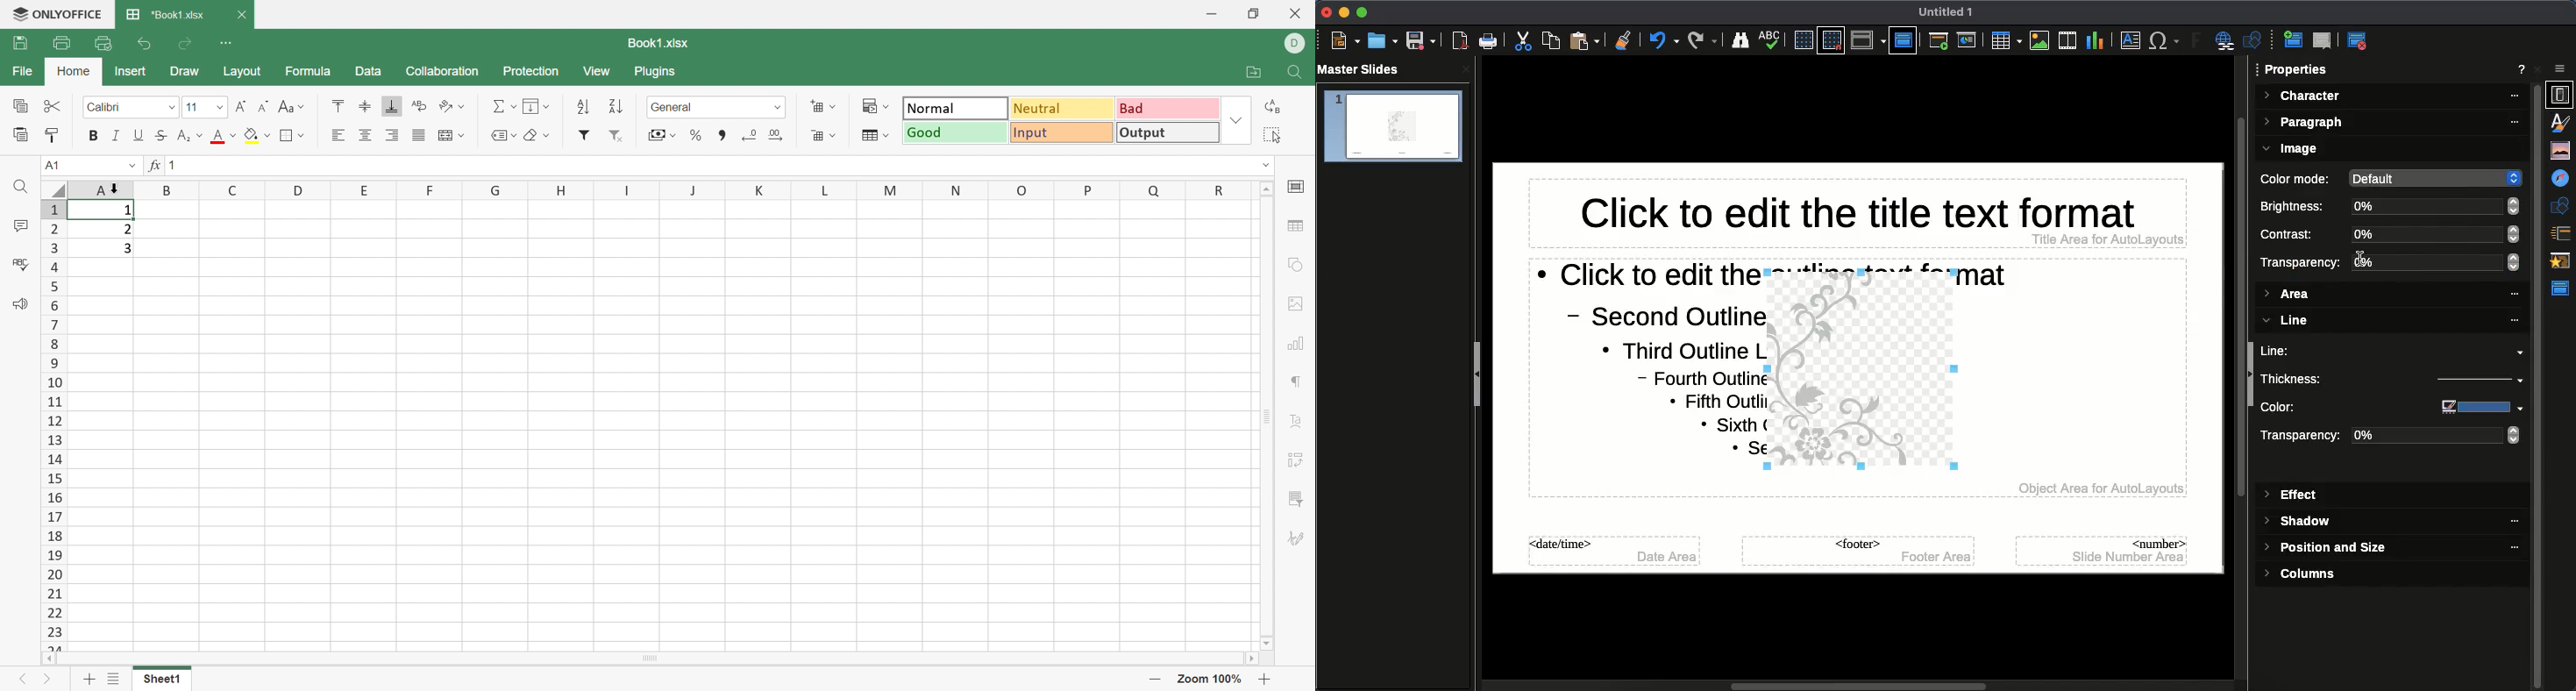 The height and width of the screenshot is (700, 2576). I want to click on Font, so click(130, 105).